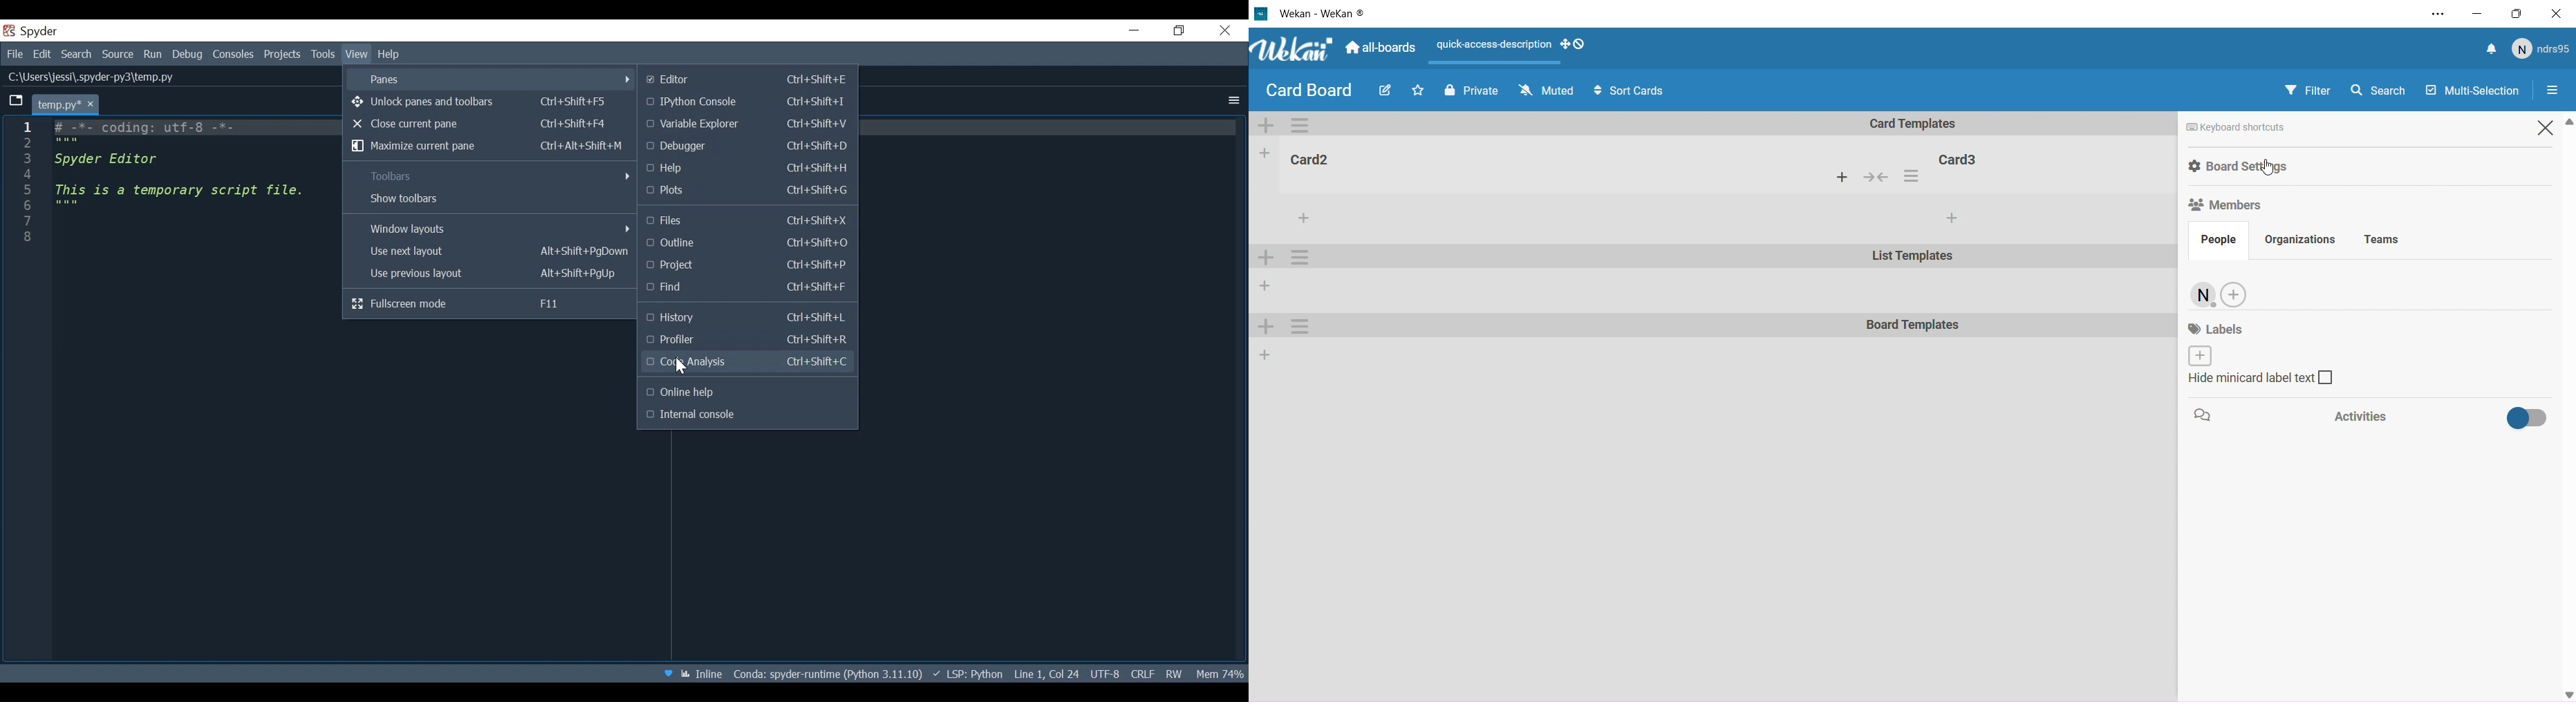 The width and height of the screenshot is (2576, 728). Describe the element at coordinates (13, 53) in the screenshot. I see `File` at that location.